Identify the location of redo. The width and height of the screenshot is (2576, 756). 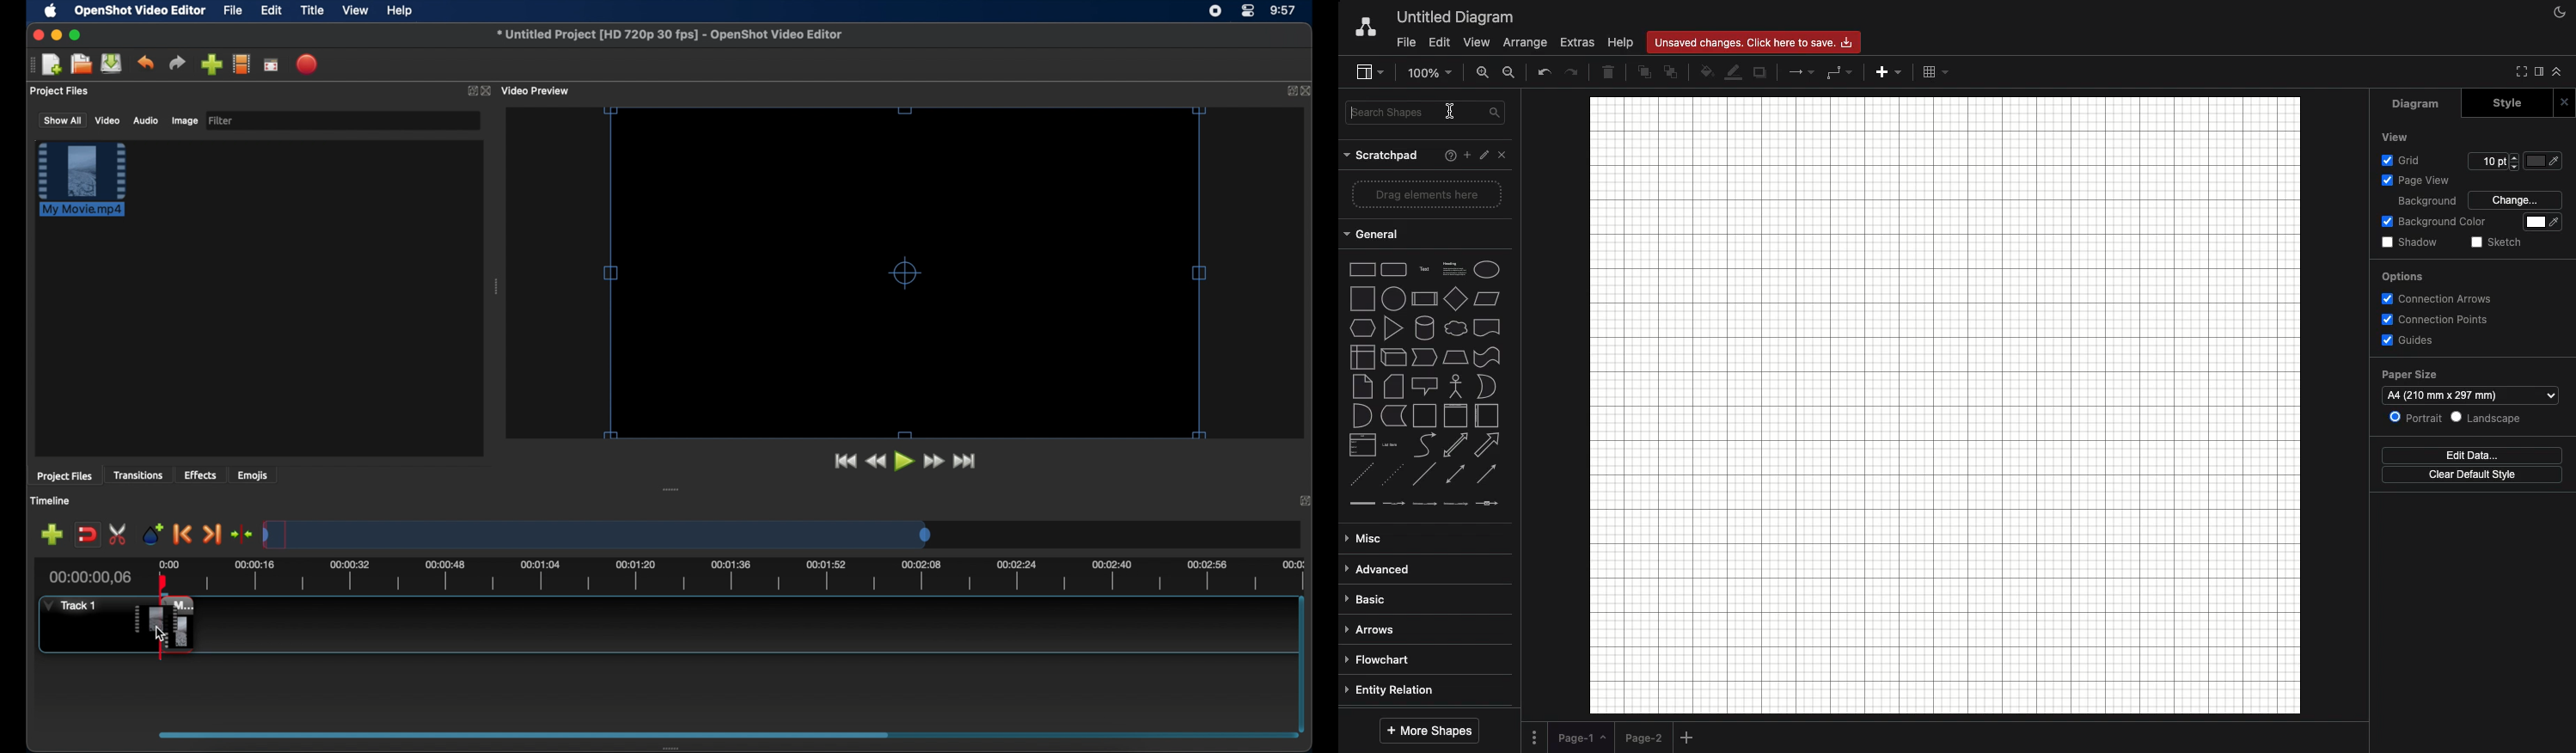
(177, 63).